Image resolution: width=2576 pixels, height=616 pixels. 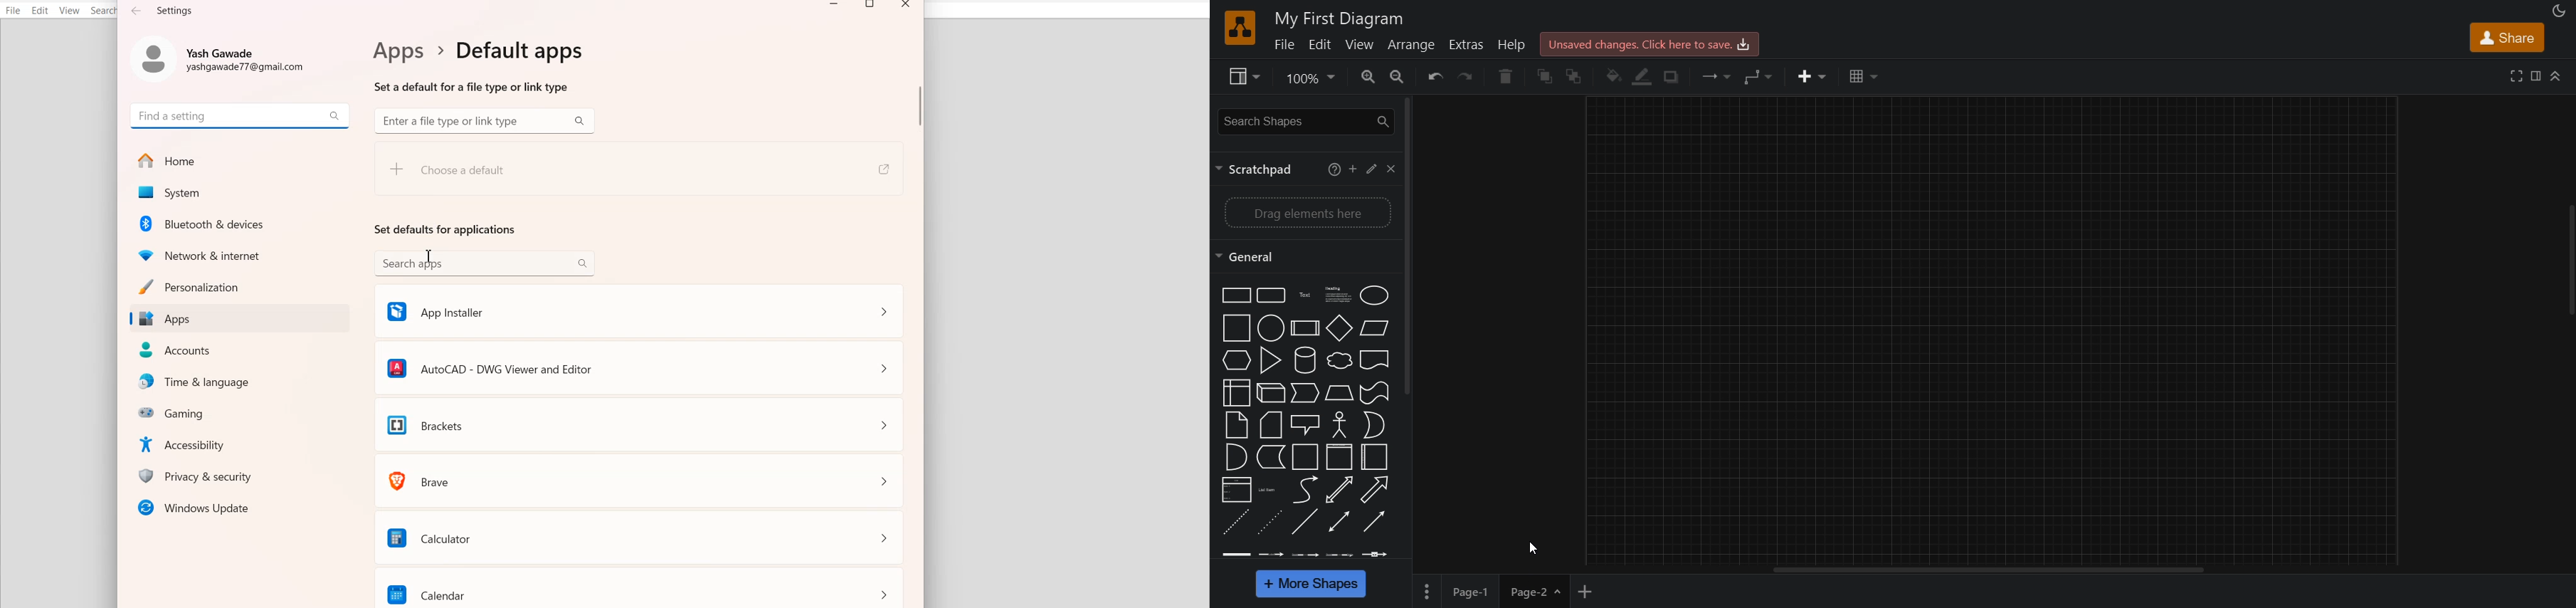 I want to click on Brave, so click(x=641, y=479).